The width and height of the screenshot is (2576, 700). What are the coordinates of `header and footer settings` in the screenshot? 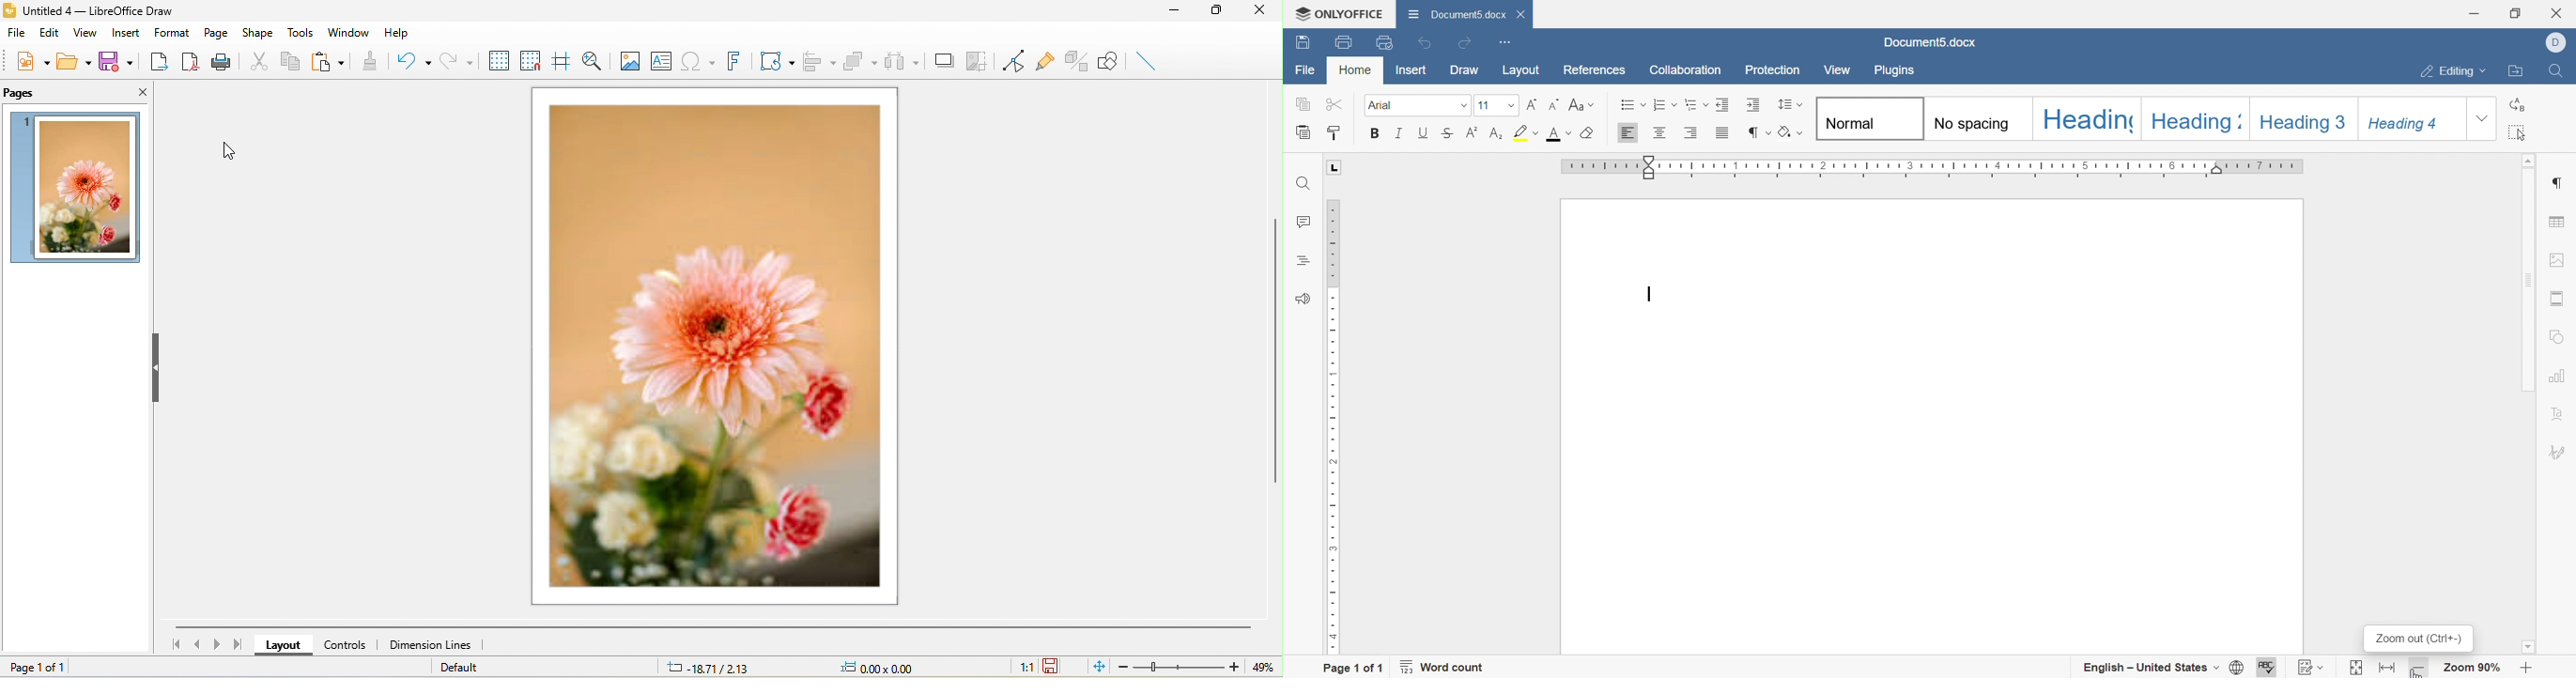 It's located at (2560, 297).